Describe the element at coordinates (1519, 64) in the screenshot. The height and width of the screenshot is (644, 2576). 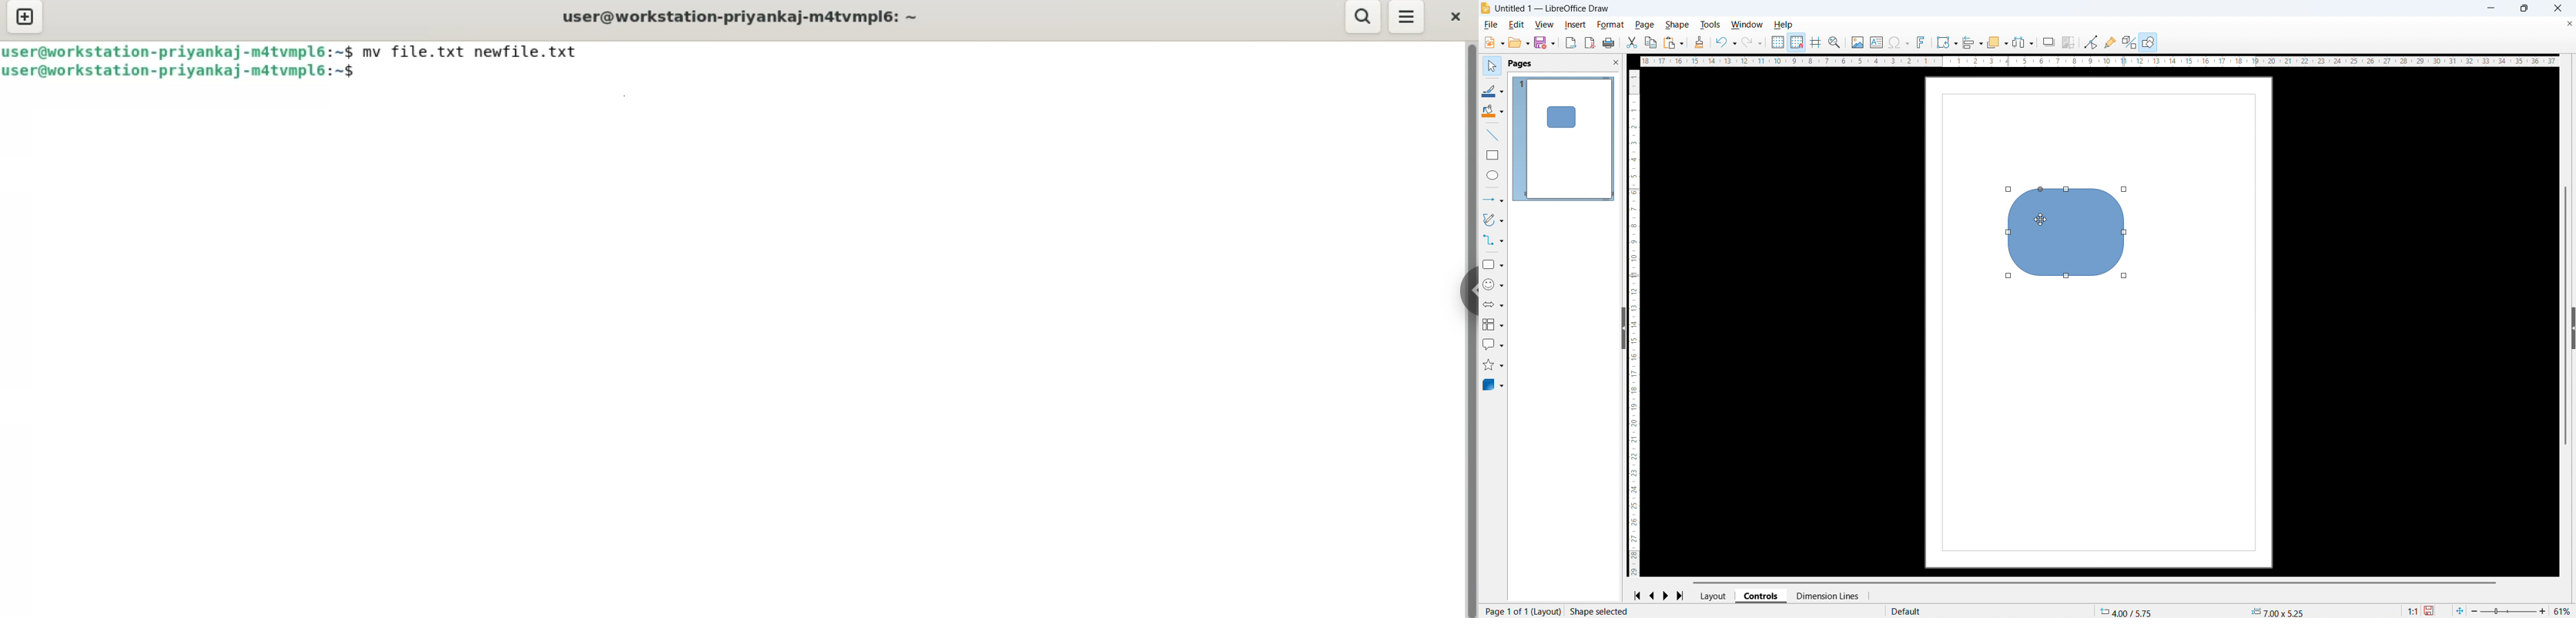
I see `pages ` at that location.